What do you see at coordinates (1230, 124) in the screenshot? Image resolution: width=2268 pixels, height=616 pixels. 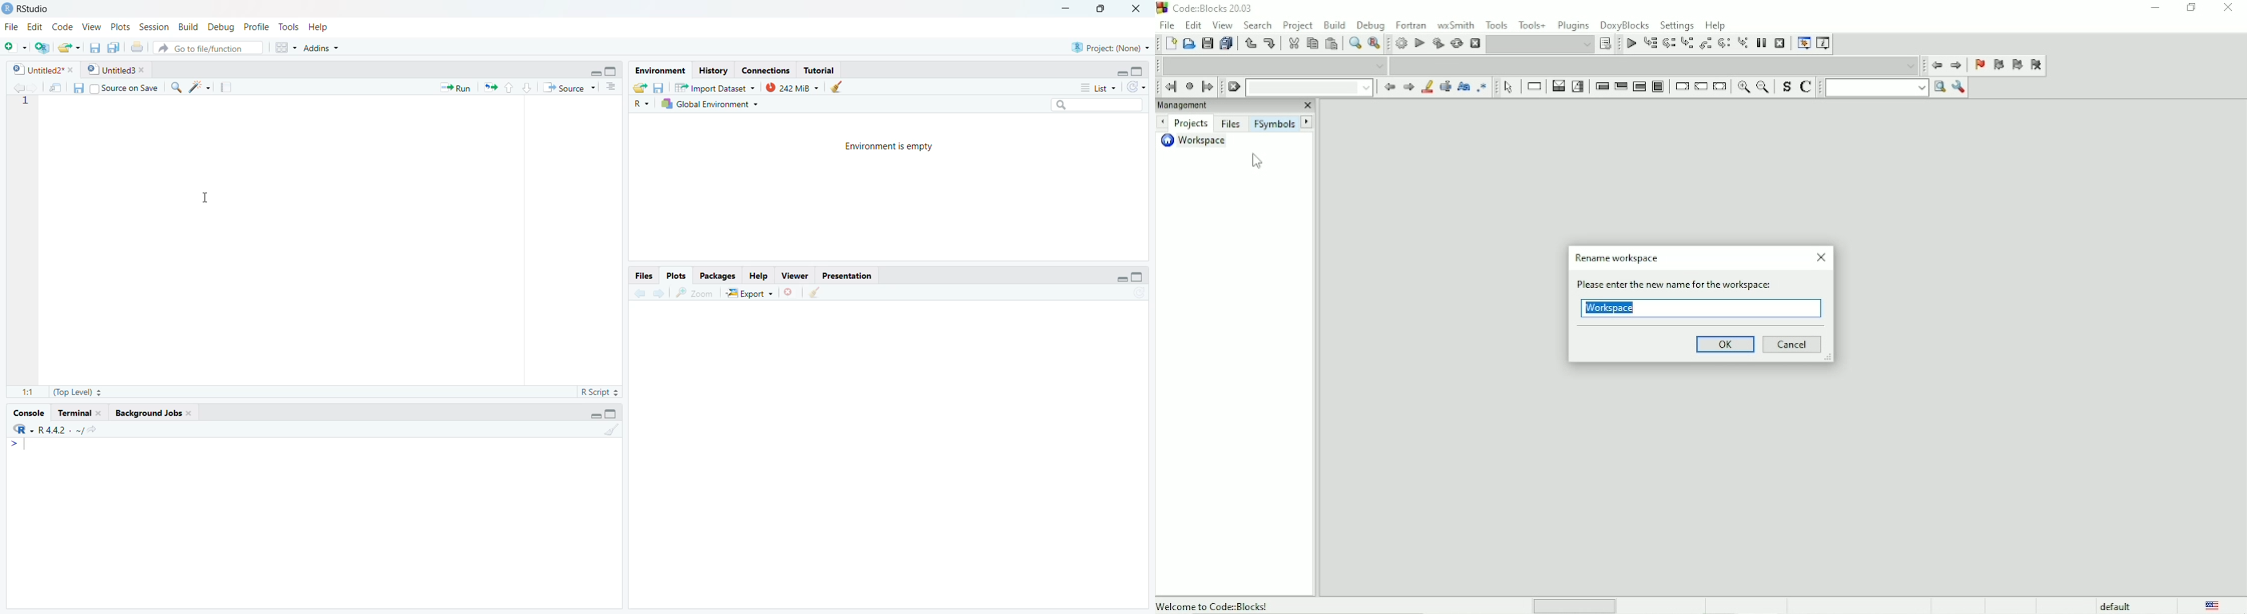 I see `Files` at bounding box center [1230, 124].